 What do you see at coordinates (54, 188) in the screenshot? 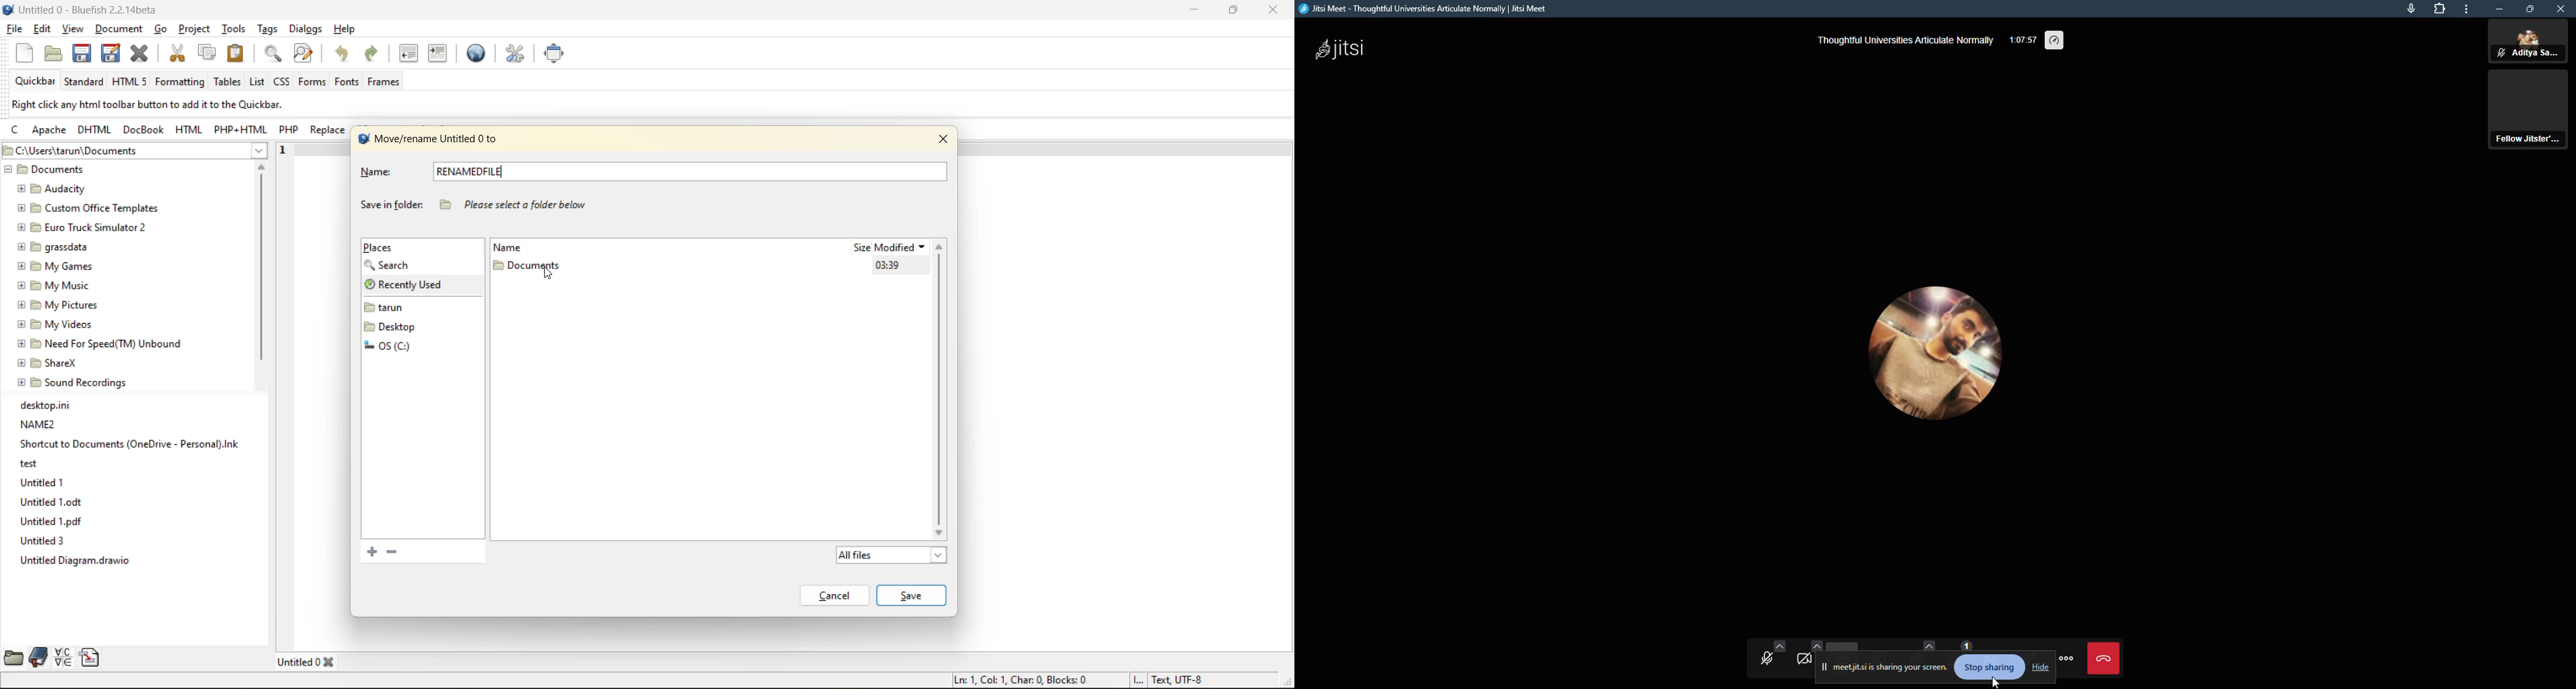
I see `Audacity` at bounding box center [54, 188].